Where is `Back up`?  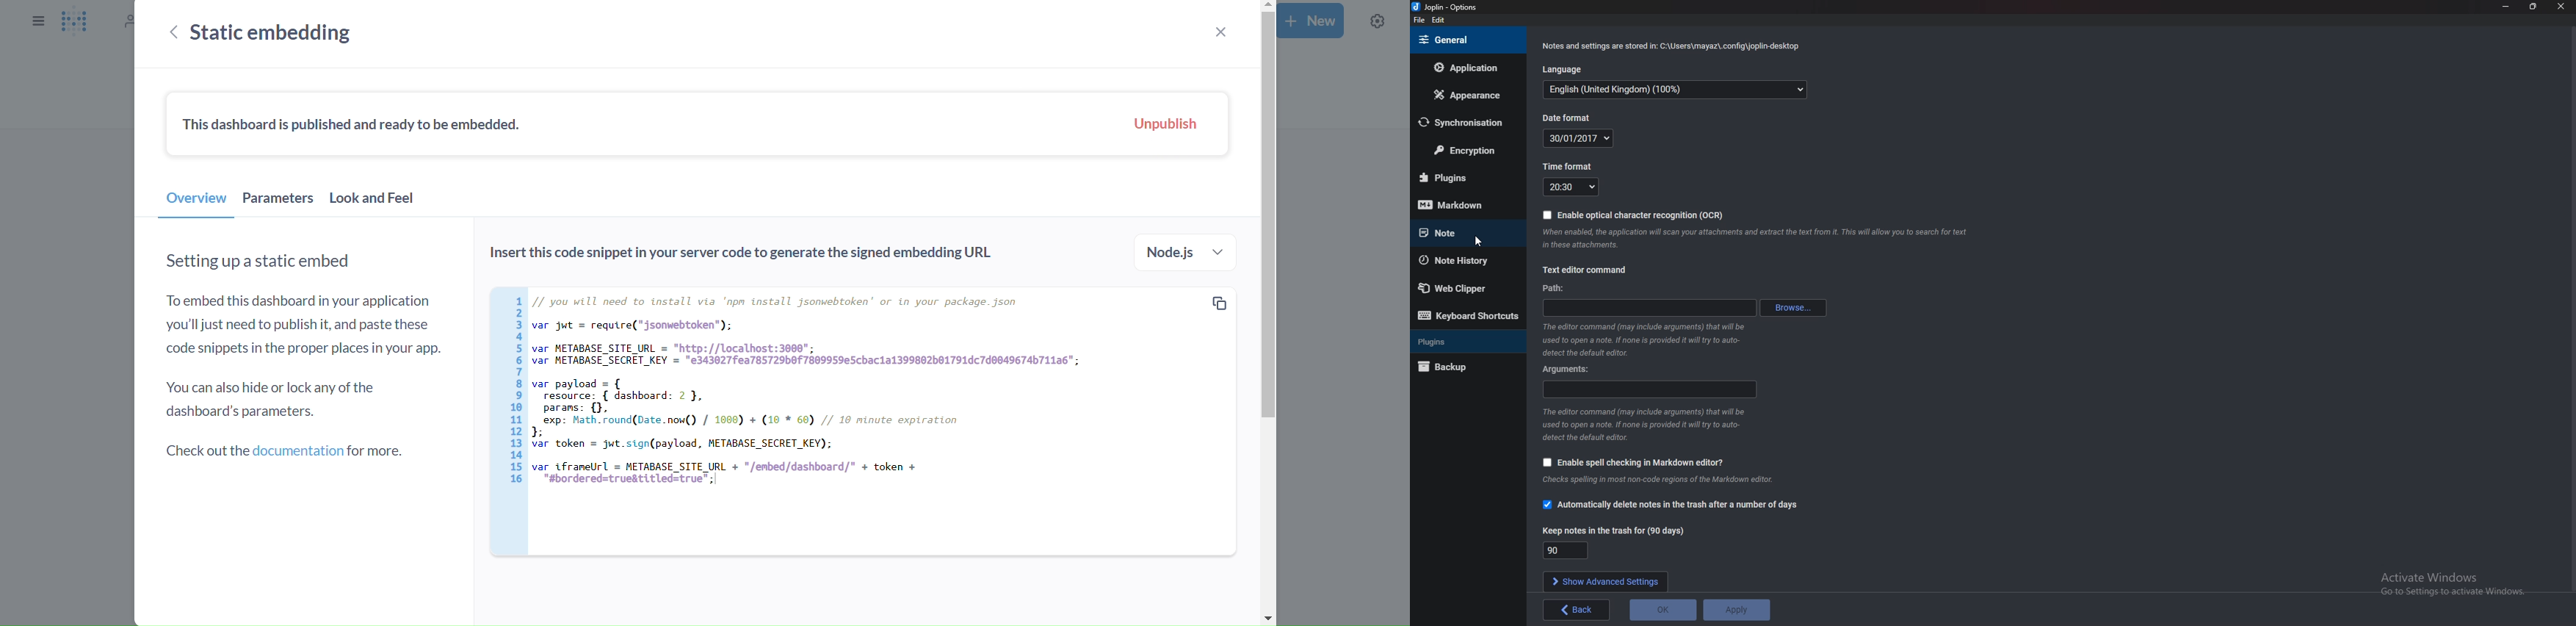 Back up is located at coordinates (1457, 368).